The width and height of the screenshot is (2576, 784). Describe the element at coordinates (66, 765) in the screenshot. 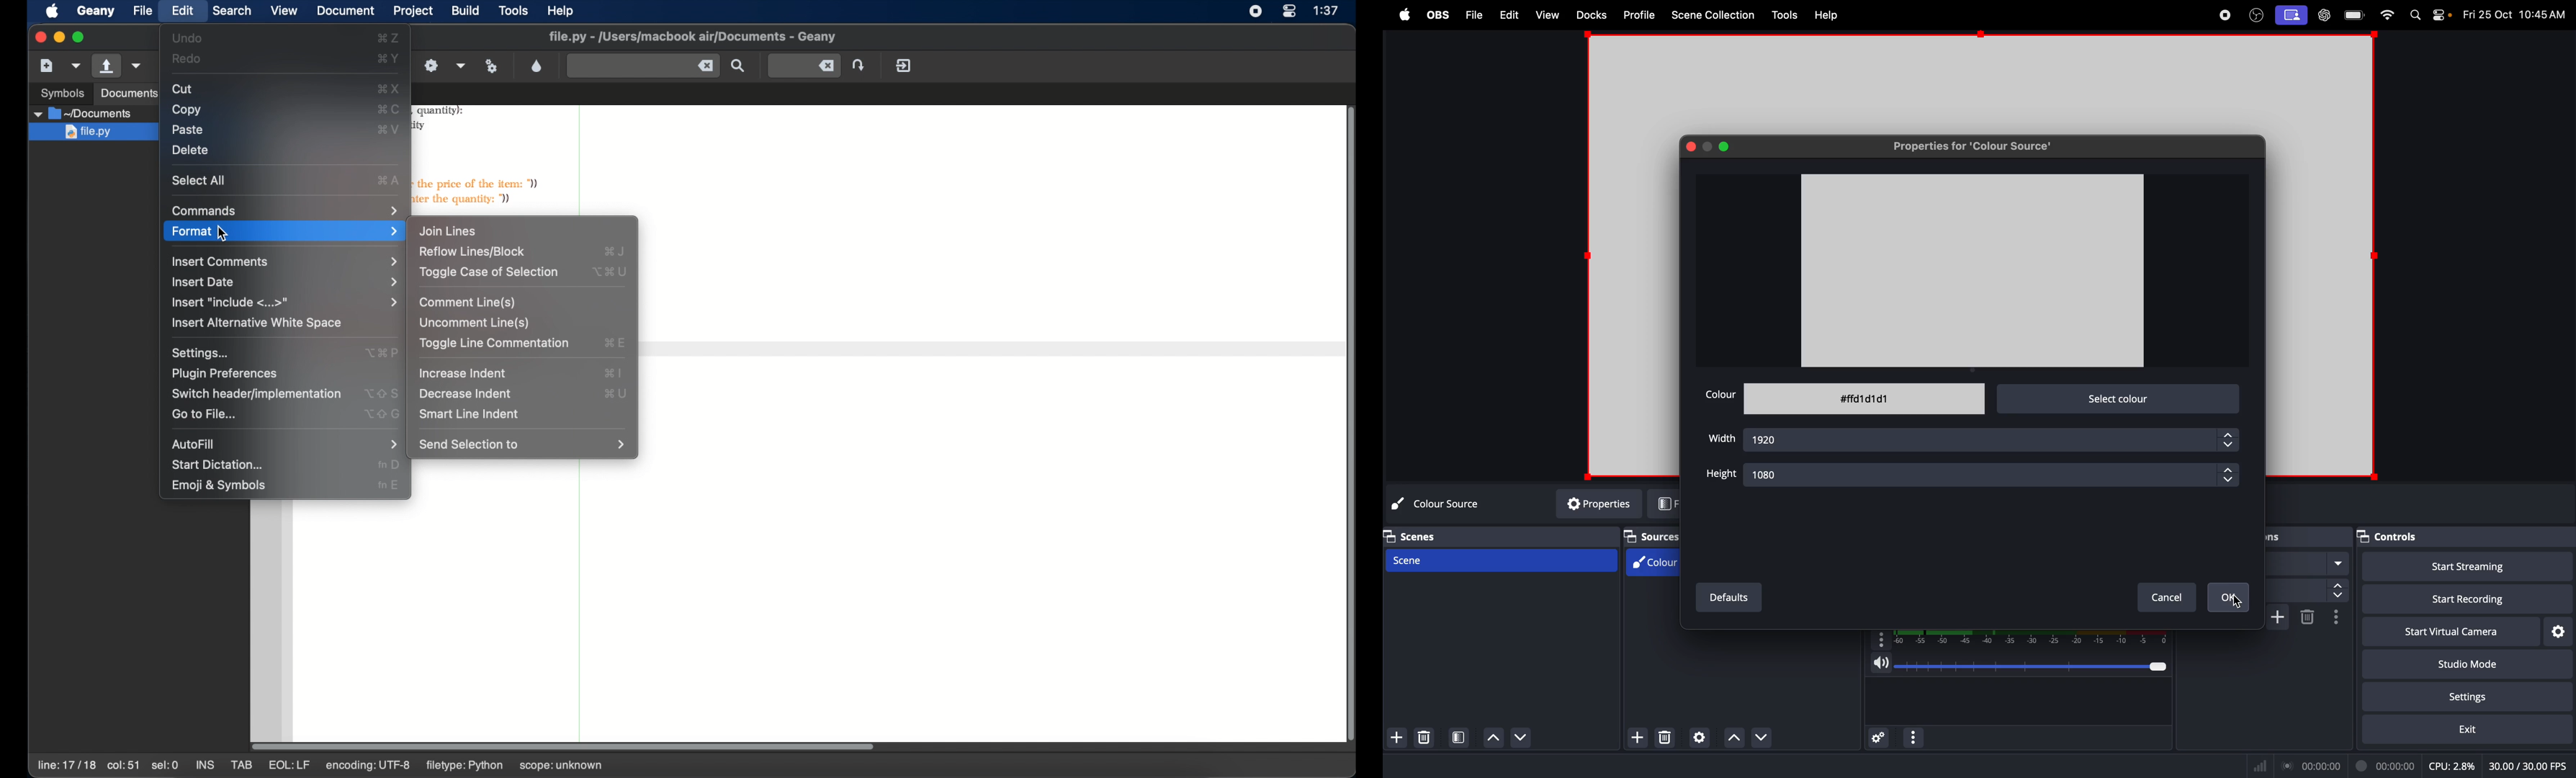

I see `line 17/17` at that location.